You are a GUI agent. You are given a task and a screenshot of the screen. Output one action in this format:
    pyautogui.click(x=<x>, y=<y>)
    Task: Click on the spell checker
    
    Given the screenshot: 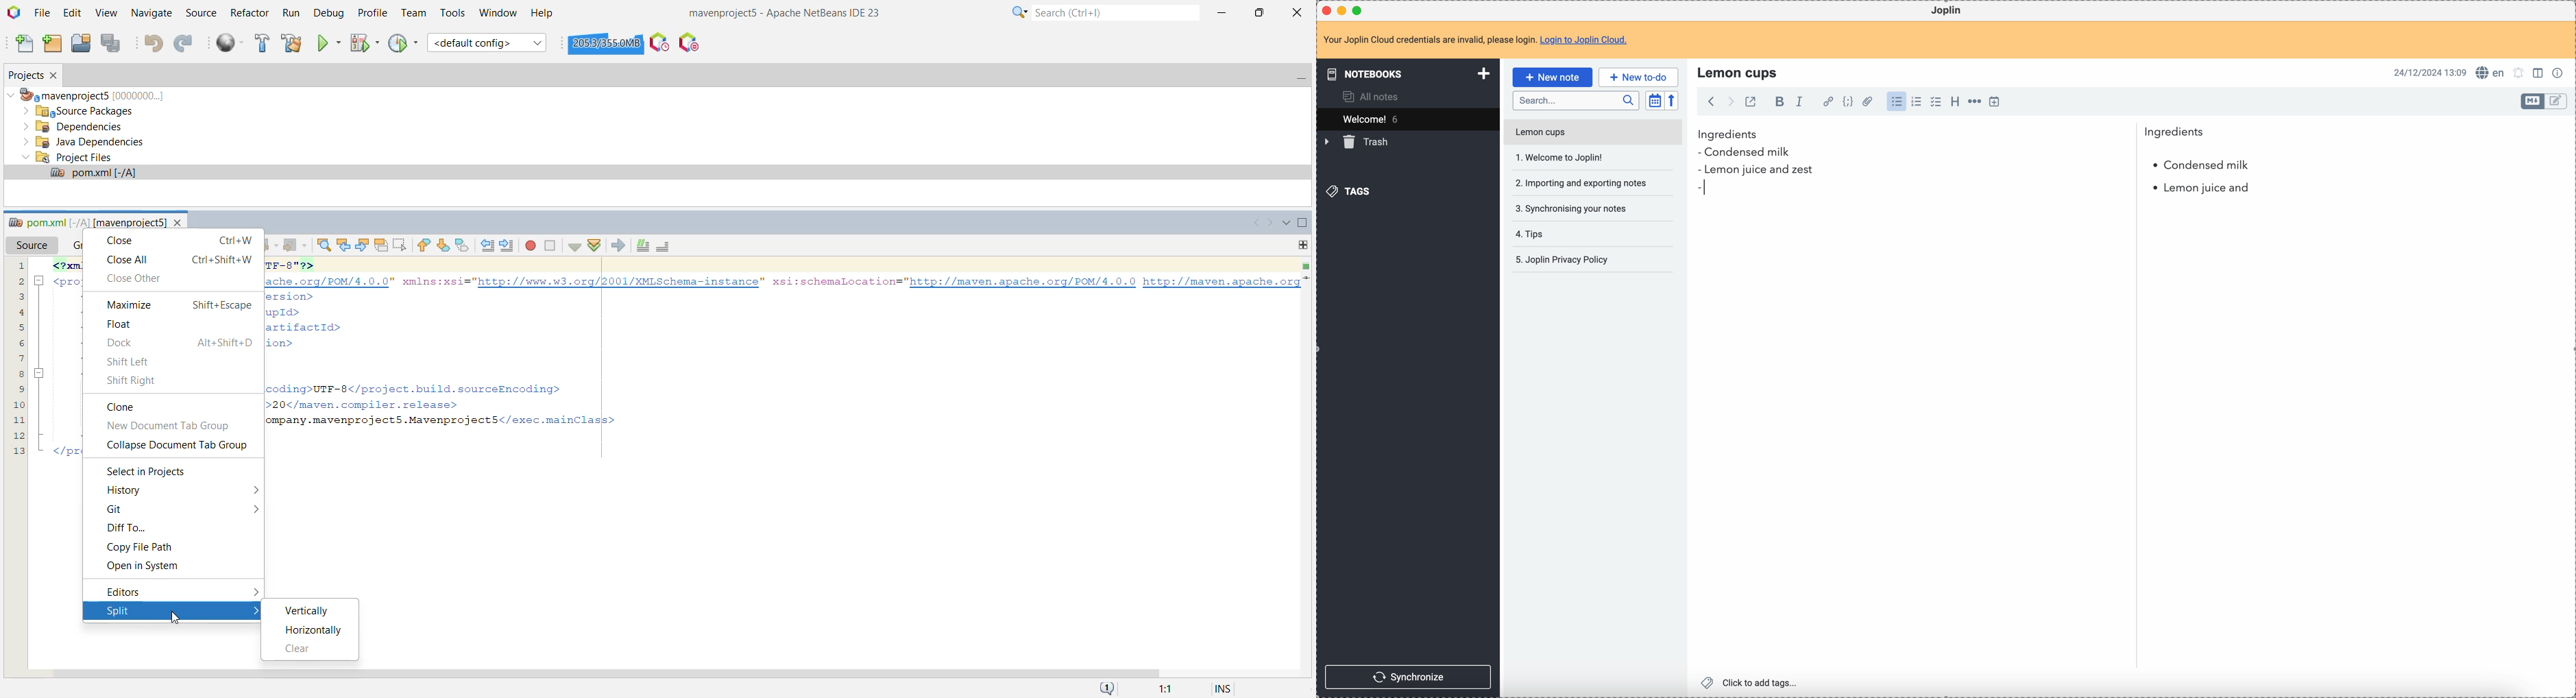 What is the action you would take?
    pyautogui.click(x=2493, y=72)
    